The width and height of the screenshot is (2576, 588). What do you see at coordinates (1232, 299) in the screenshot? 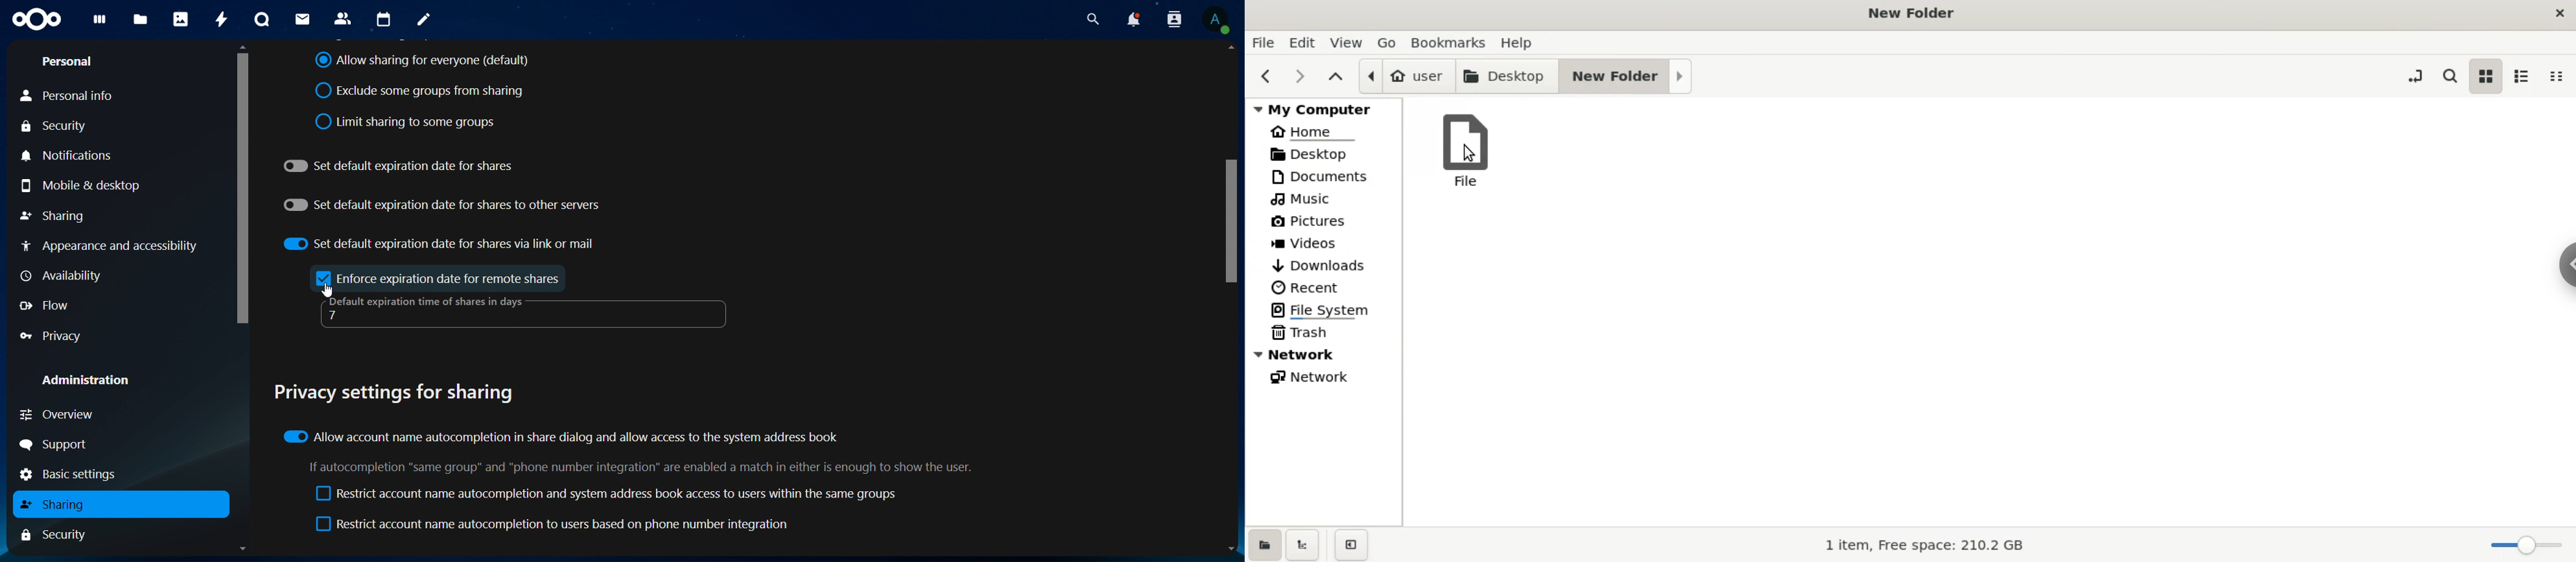
I see `Scrollbar` at bounding box center [1232, 299].